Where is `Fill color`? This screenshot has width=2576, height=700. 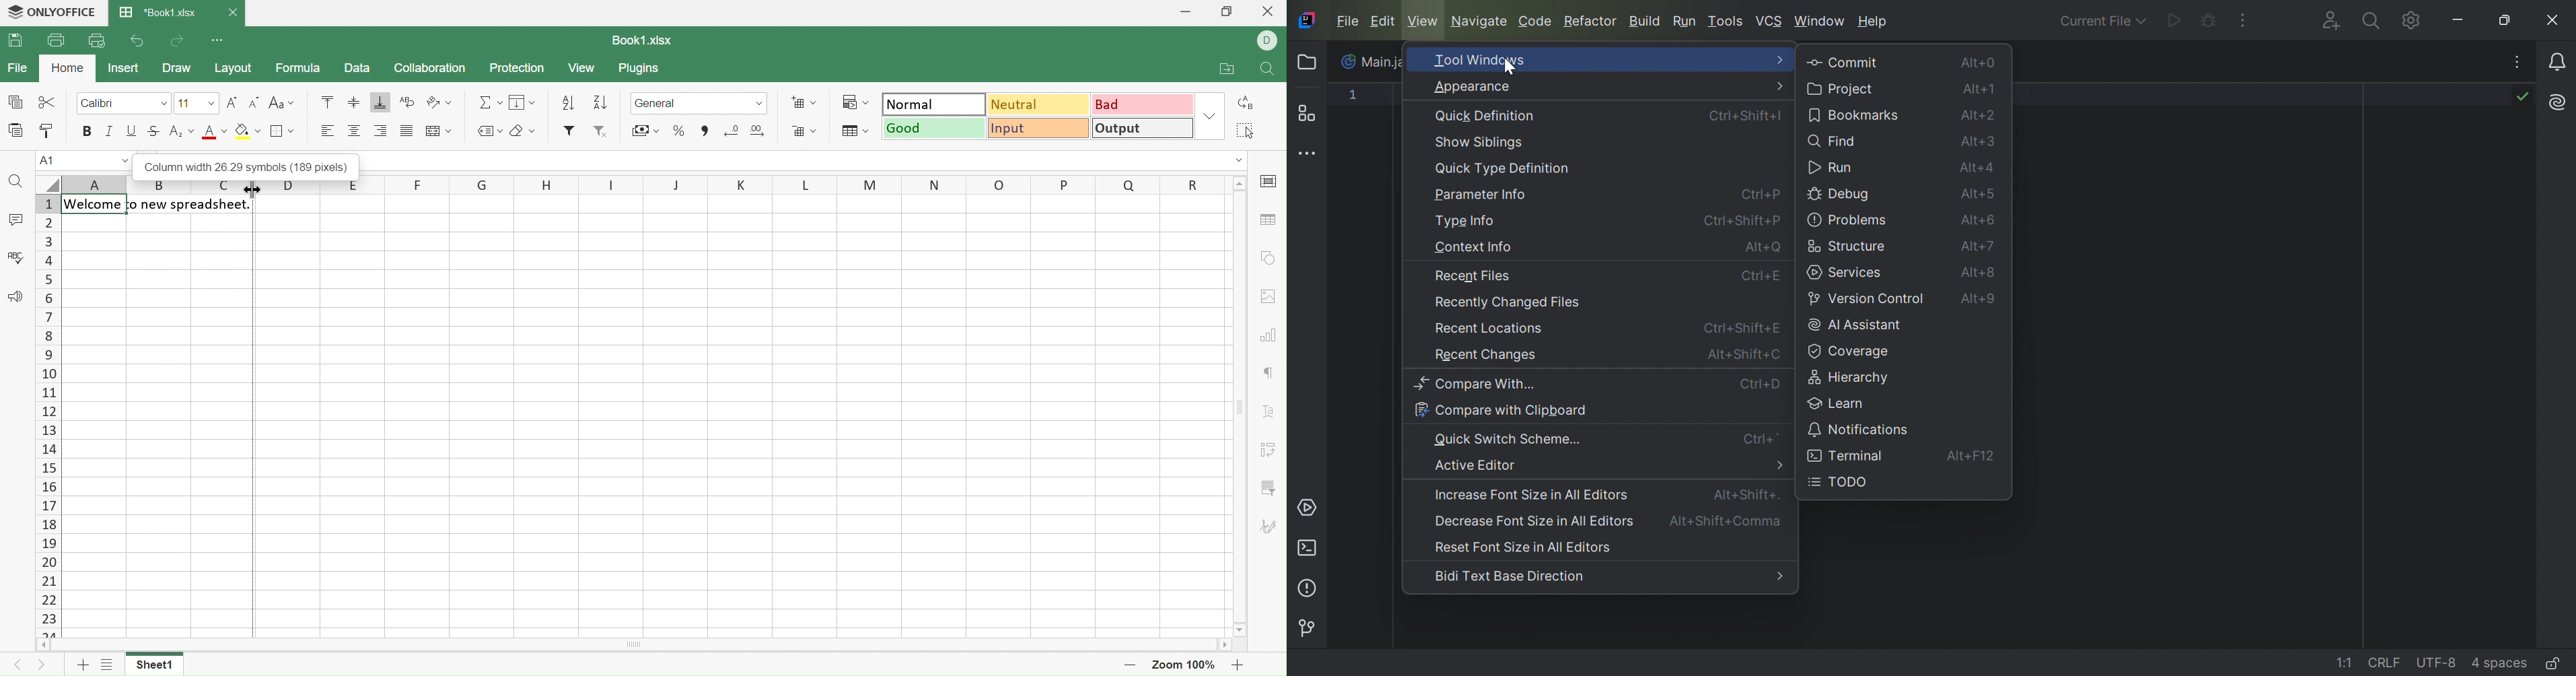 Fill color is located at coordinates (248, 131).